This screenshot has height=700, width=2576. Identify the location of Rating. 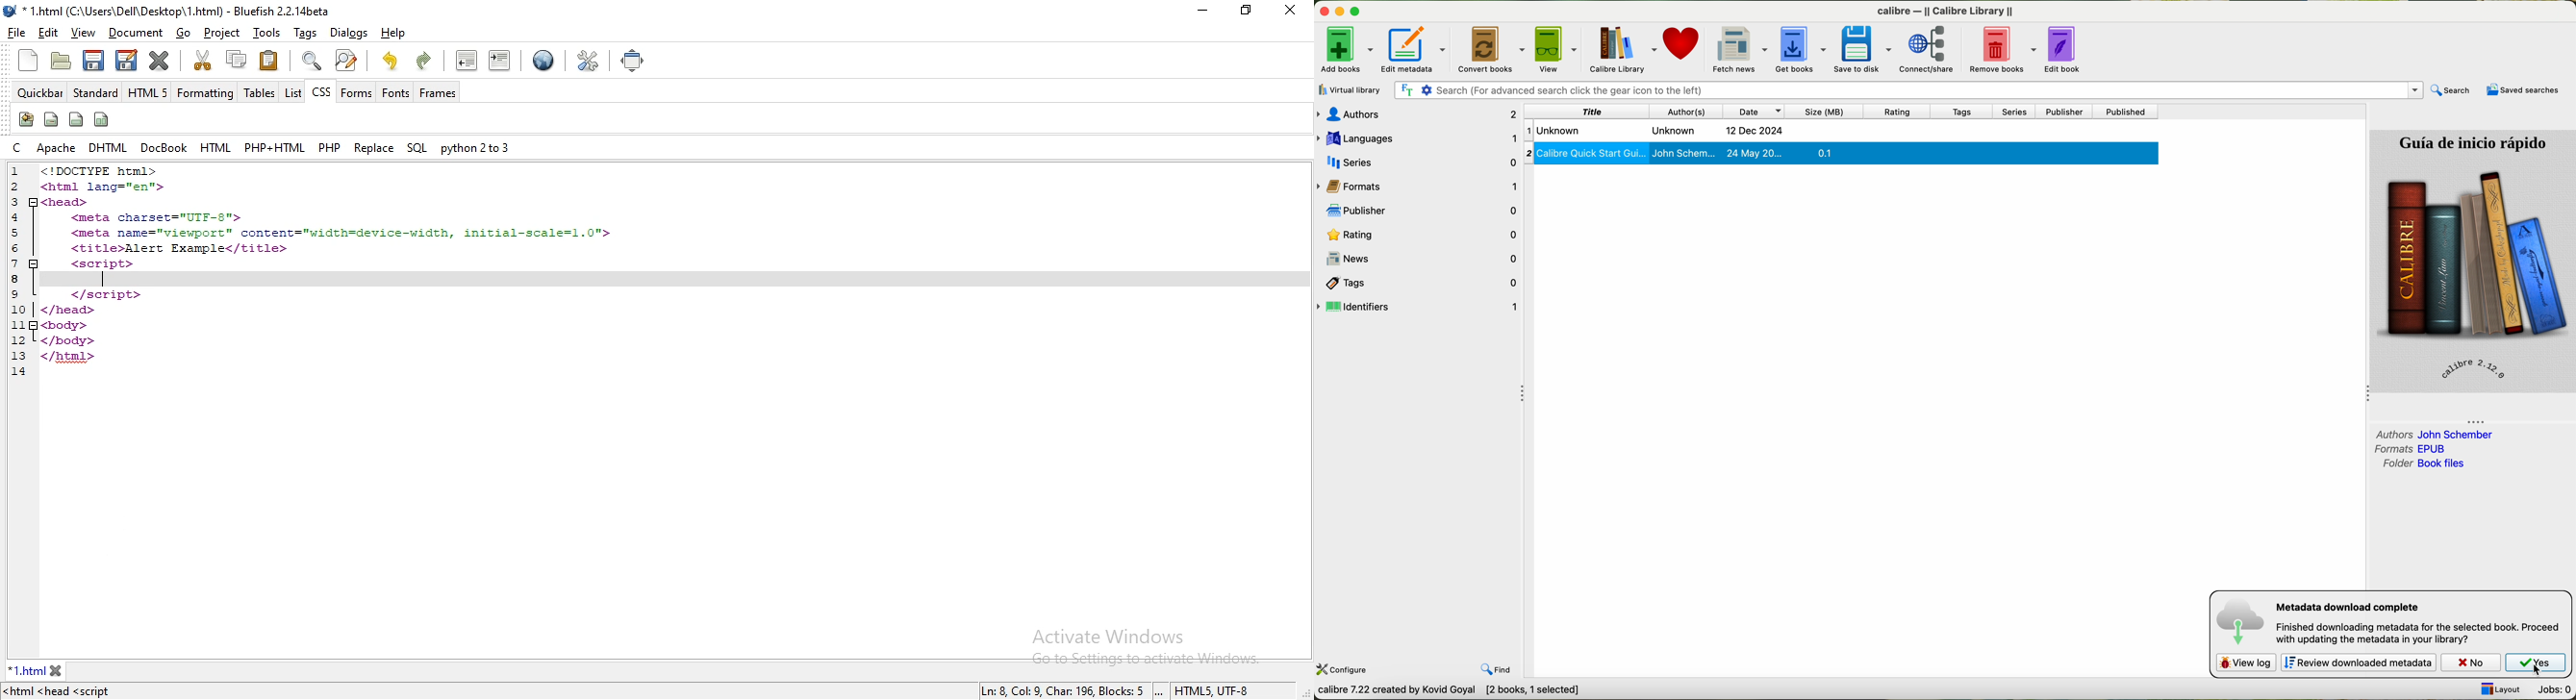
(1424, 237).